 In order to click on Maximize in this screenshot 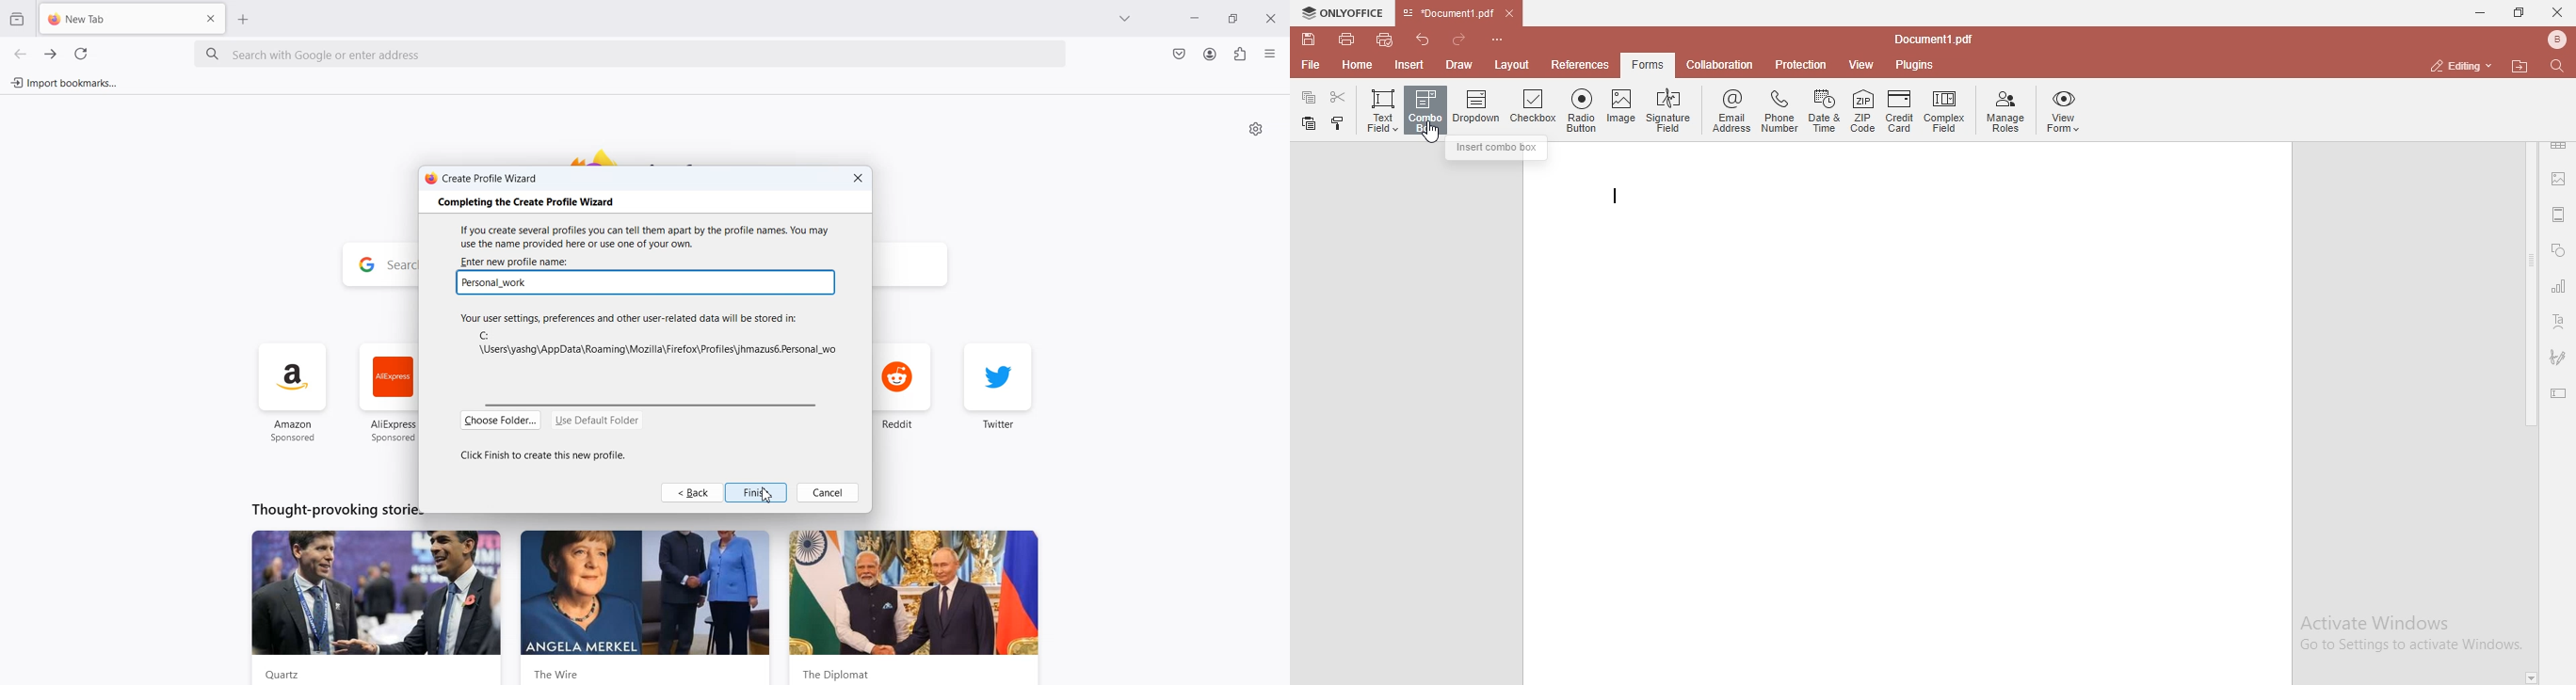, I will do `click(1236, 19)`.